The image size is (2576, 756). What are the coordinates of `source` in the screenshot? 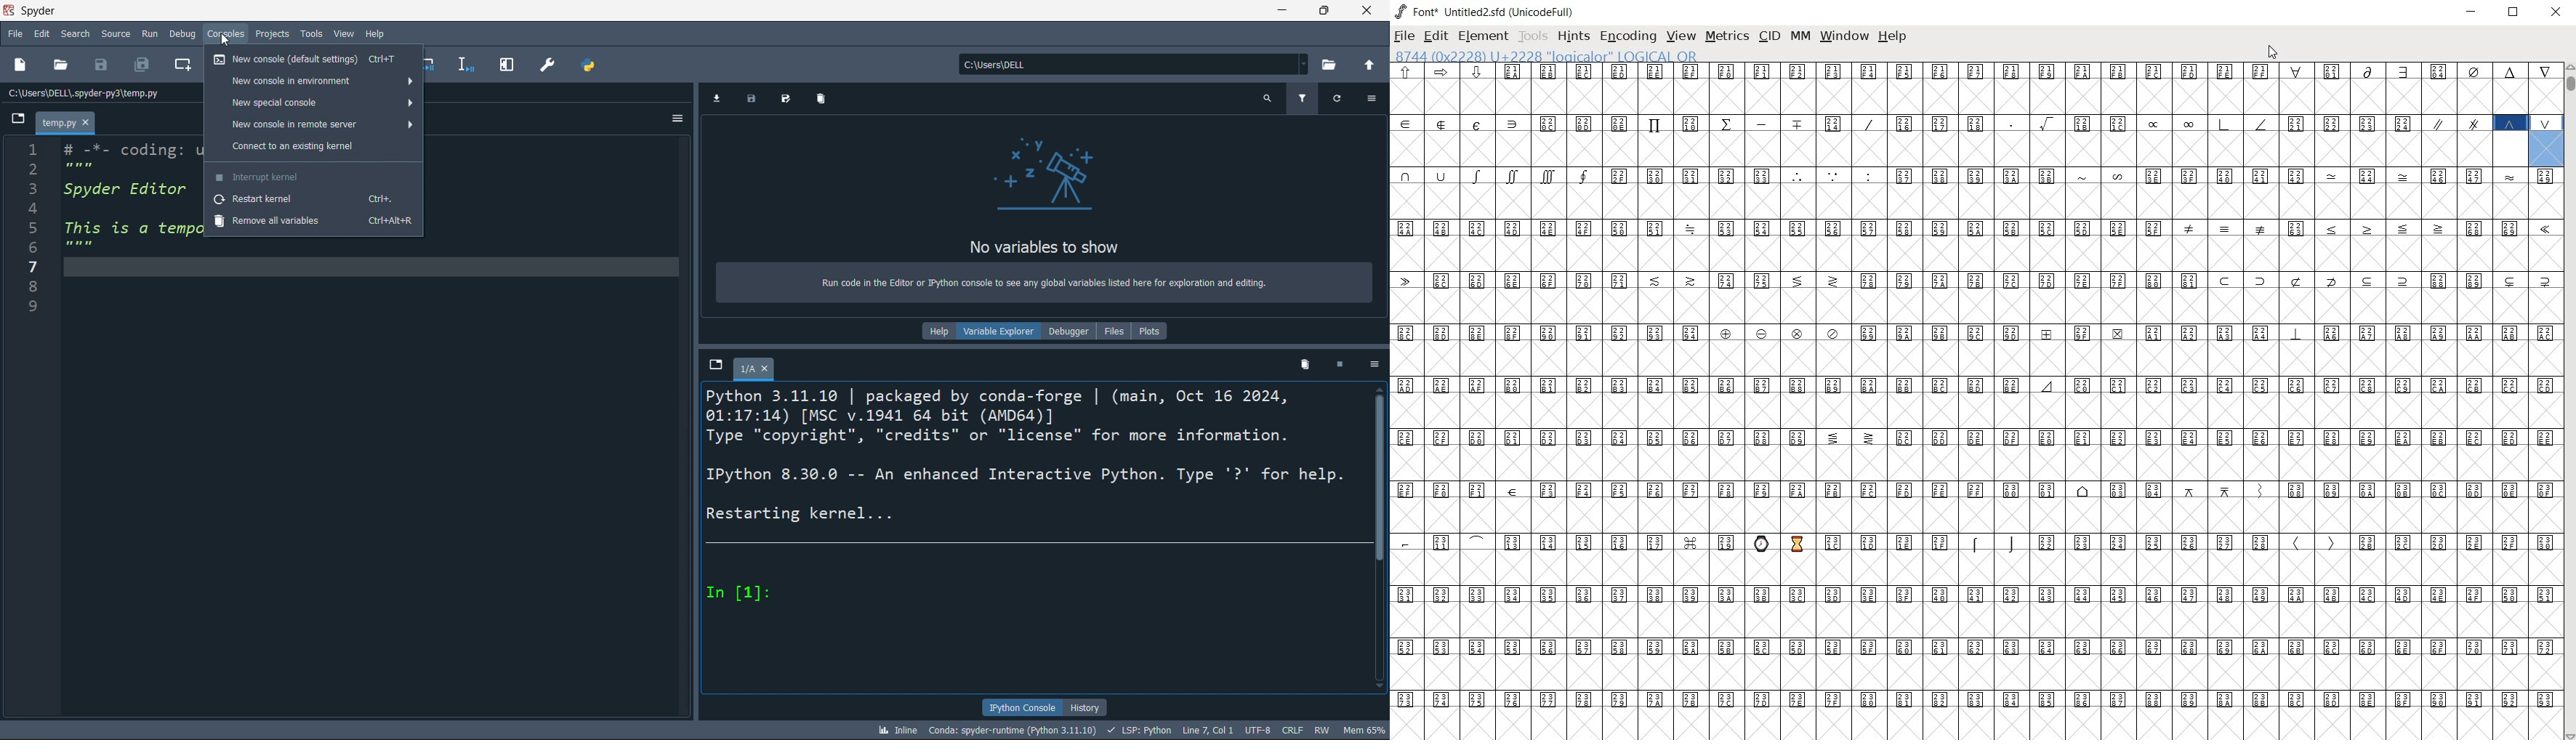 It's located at (115, 34).